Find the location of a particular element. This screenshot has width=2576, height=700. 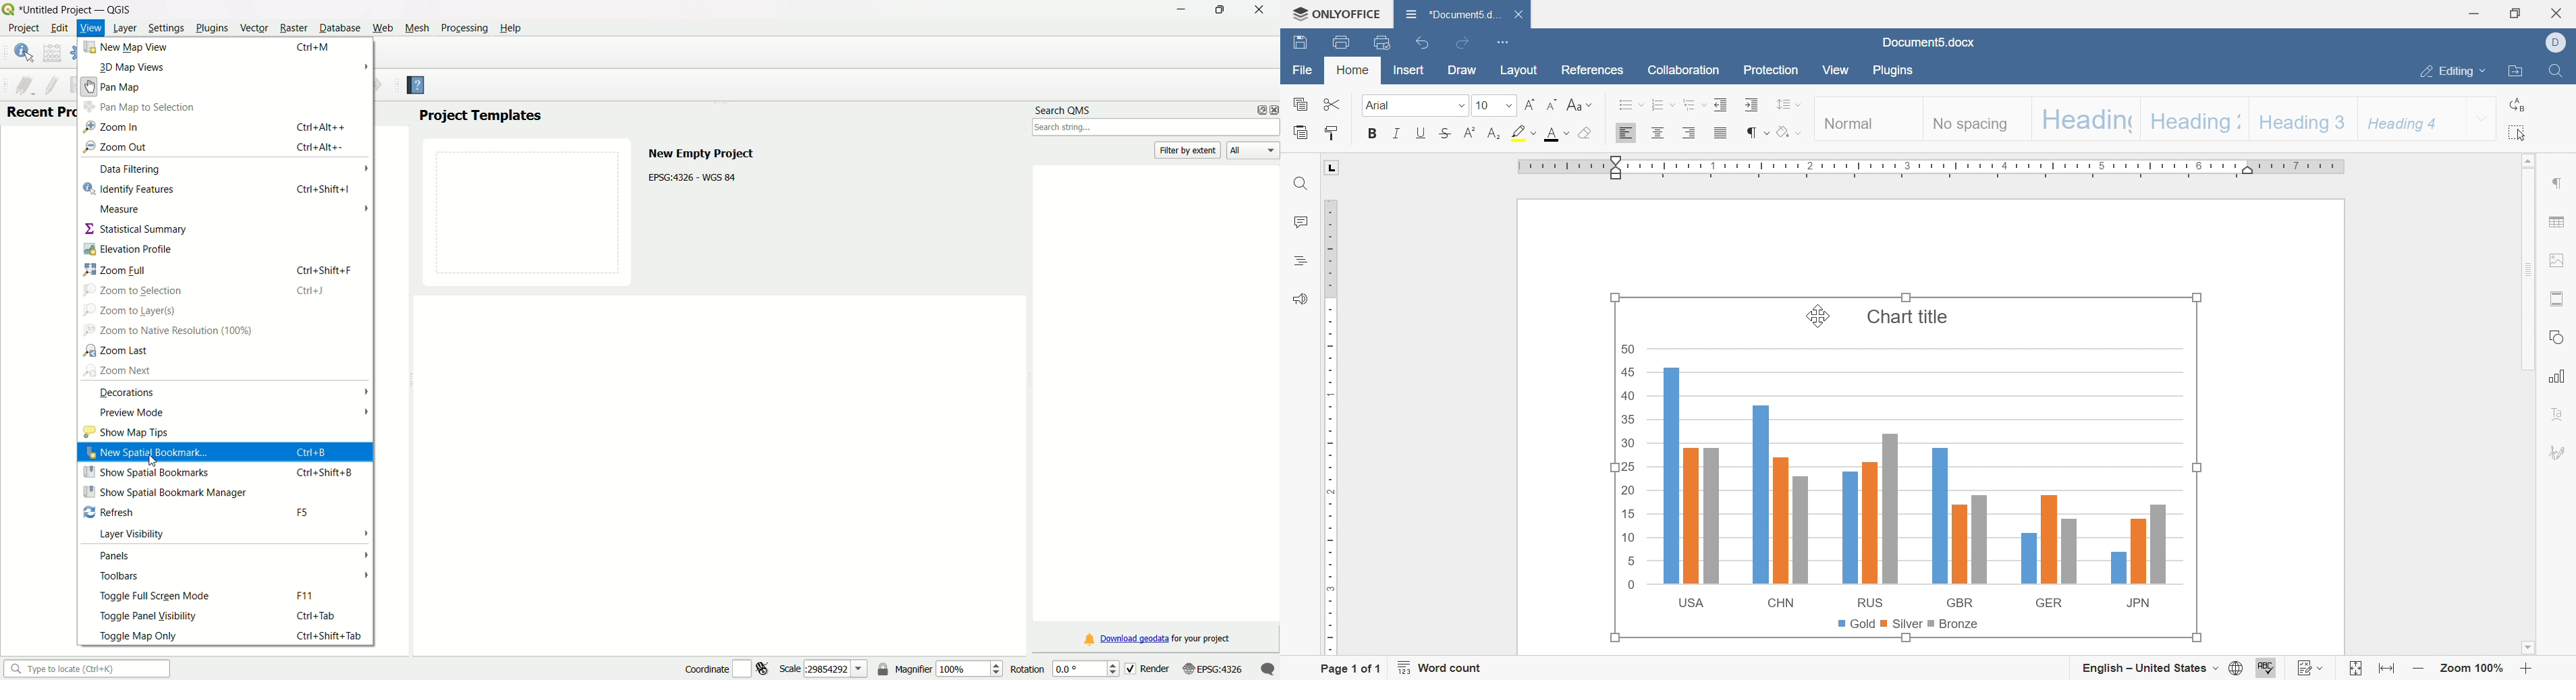

select all is located at coordinates (2519, 133).